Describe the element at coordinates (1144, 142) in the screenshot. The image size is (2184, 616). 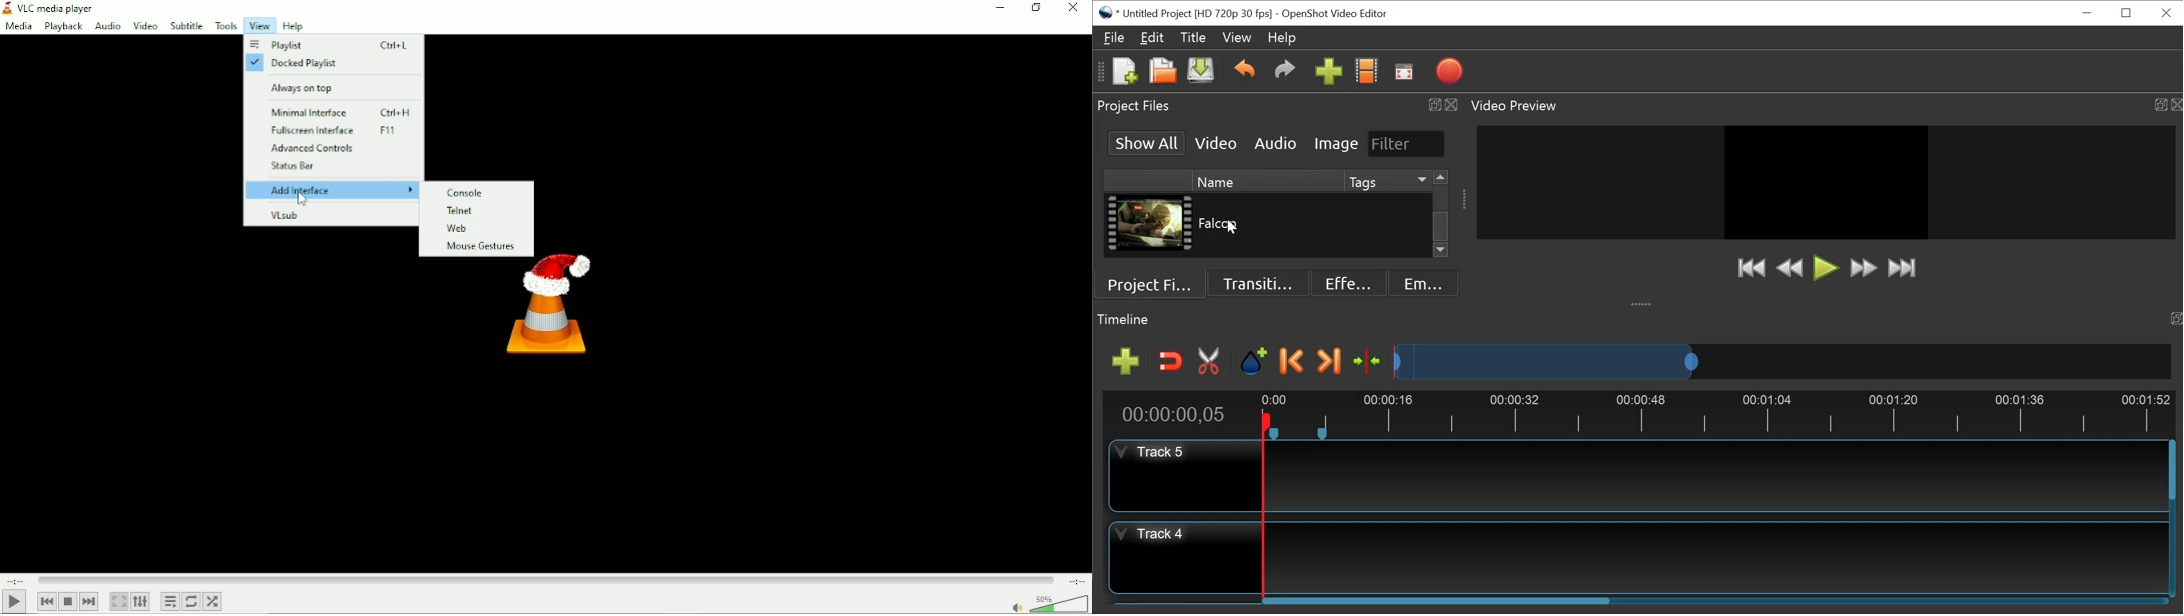
I see `Show All` at that location.